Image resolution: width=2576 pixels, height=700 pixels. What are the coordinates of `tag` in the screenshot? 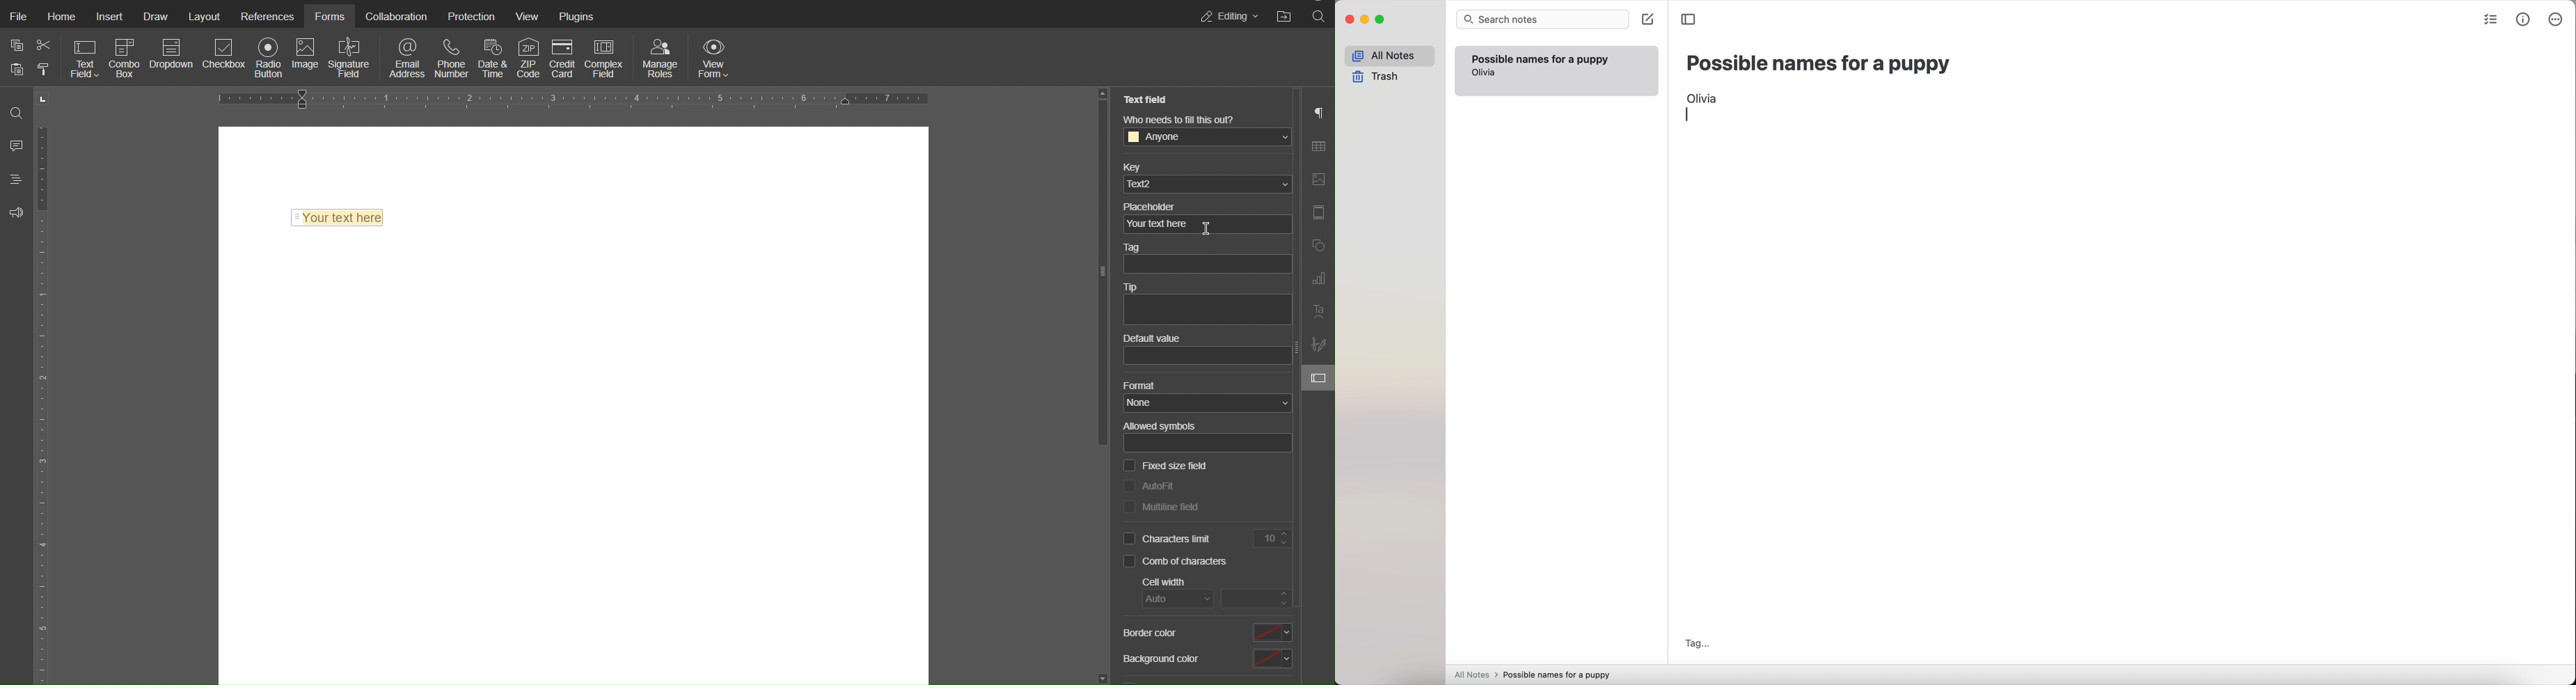 It's located at (1697, 643).